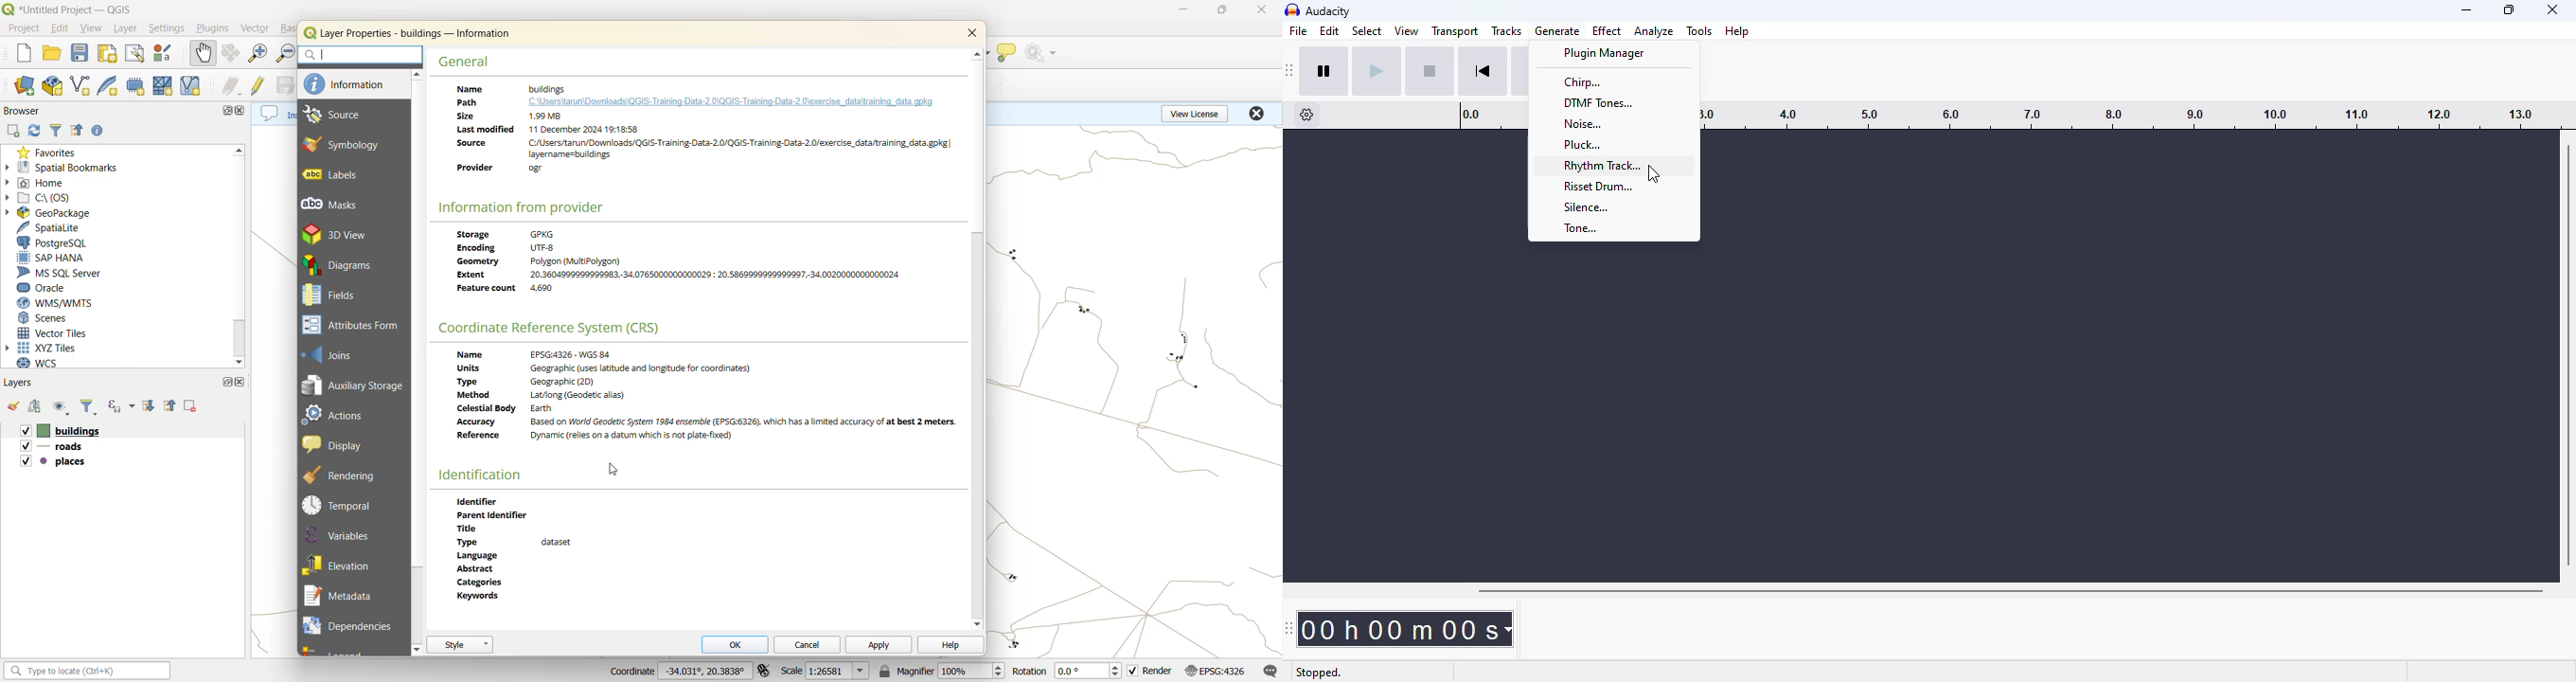 The image size is (2576, 700). I want to click on edits, so click(235, 86).